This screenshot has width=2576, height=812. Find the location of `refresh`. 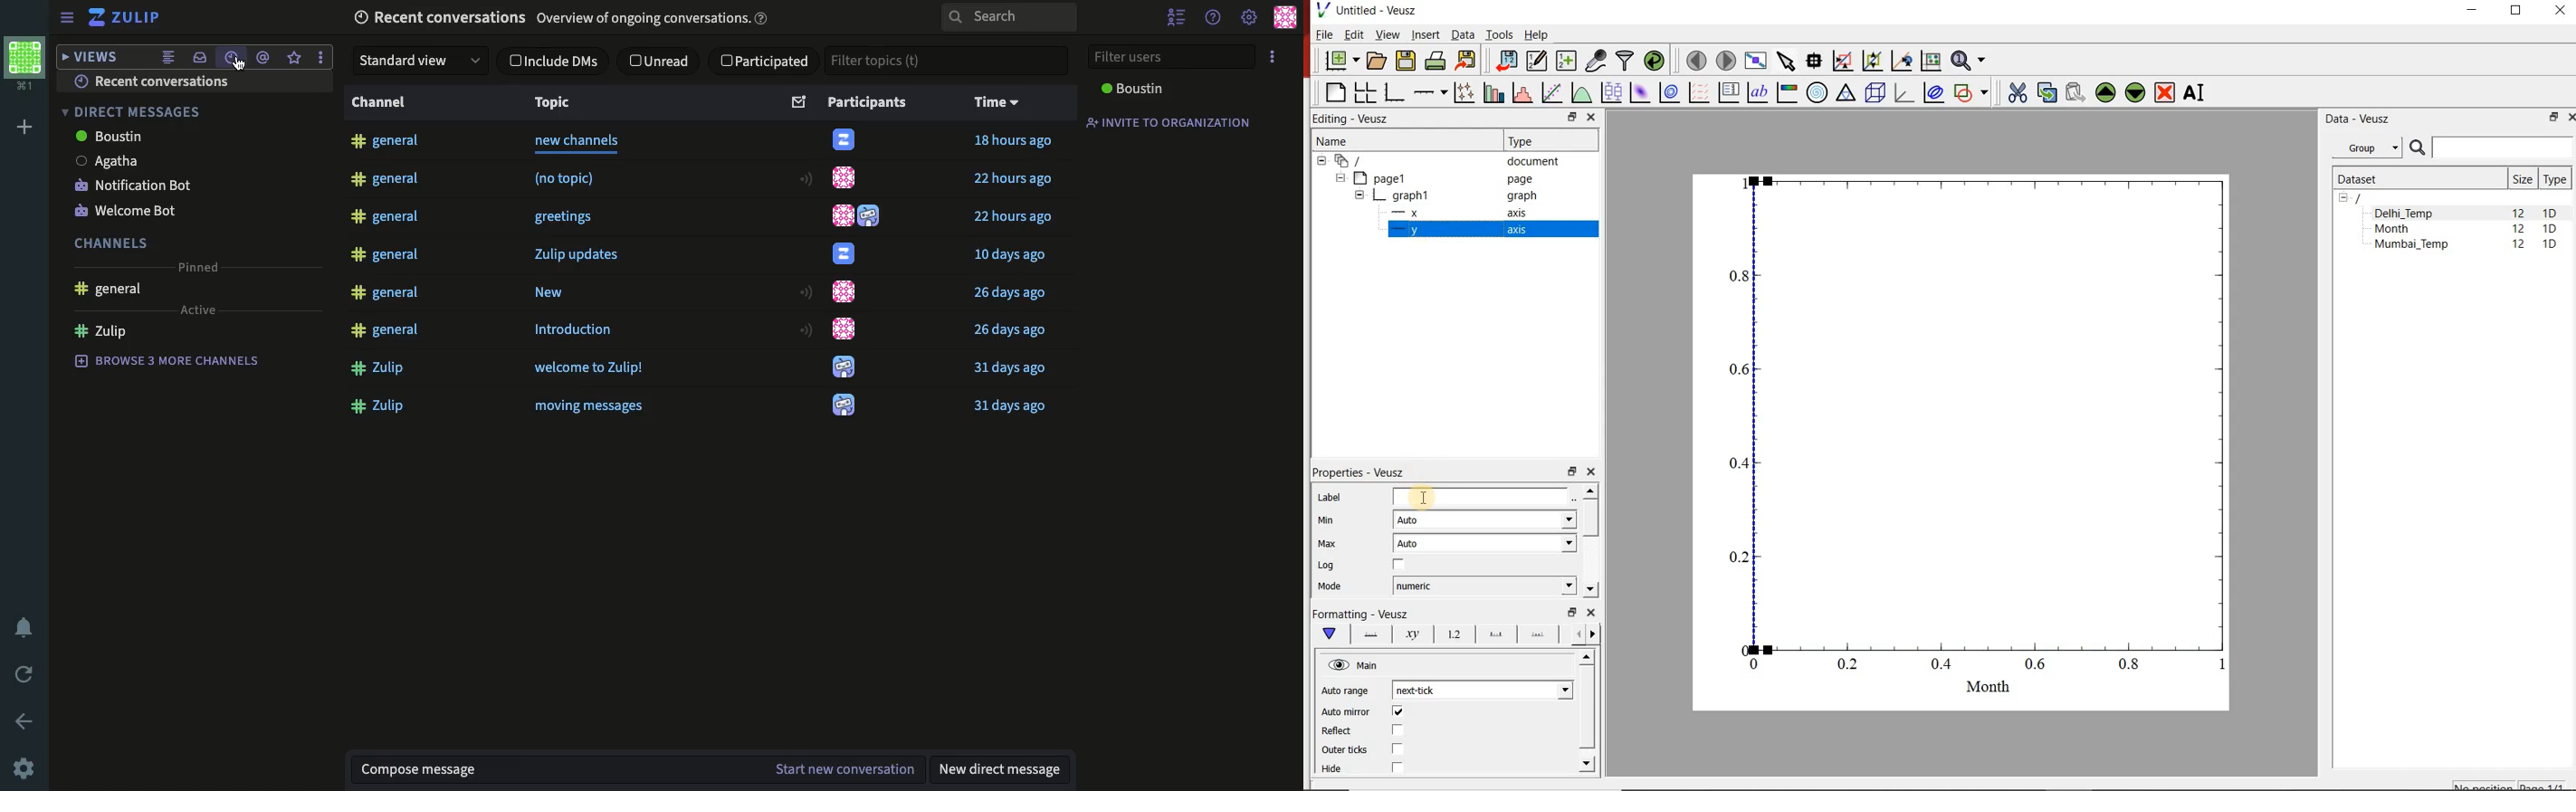

refresh is located at coordinates (28, 673).